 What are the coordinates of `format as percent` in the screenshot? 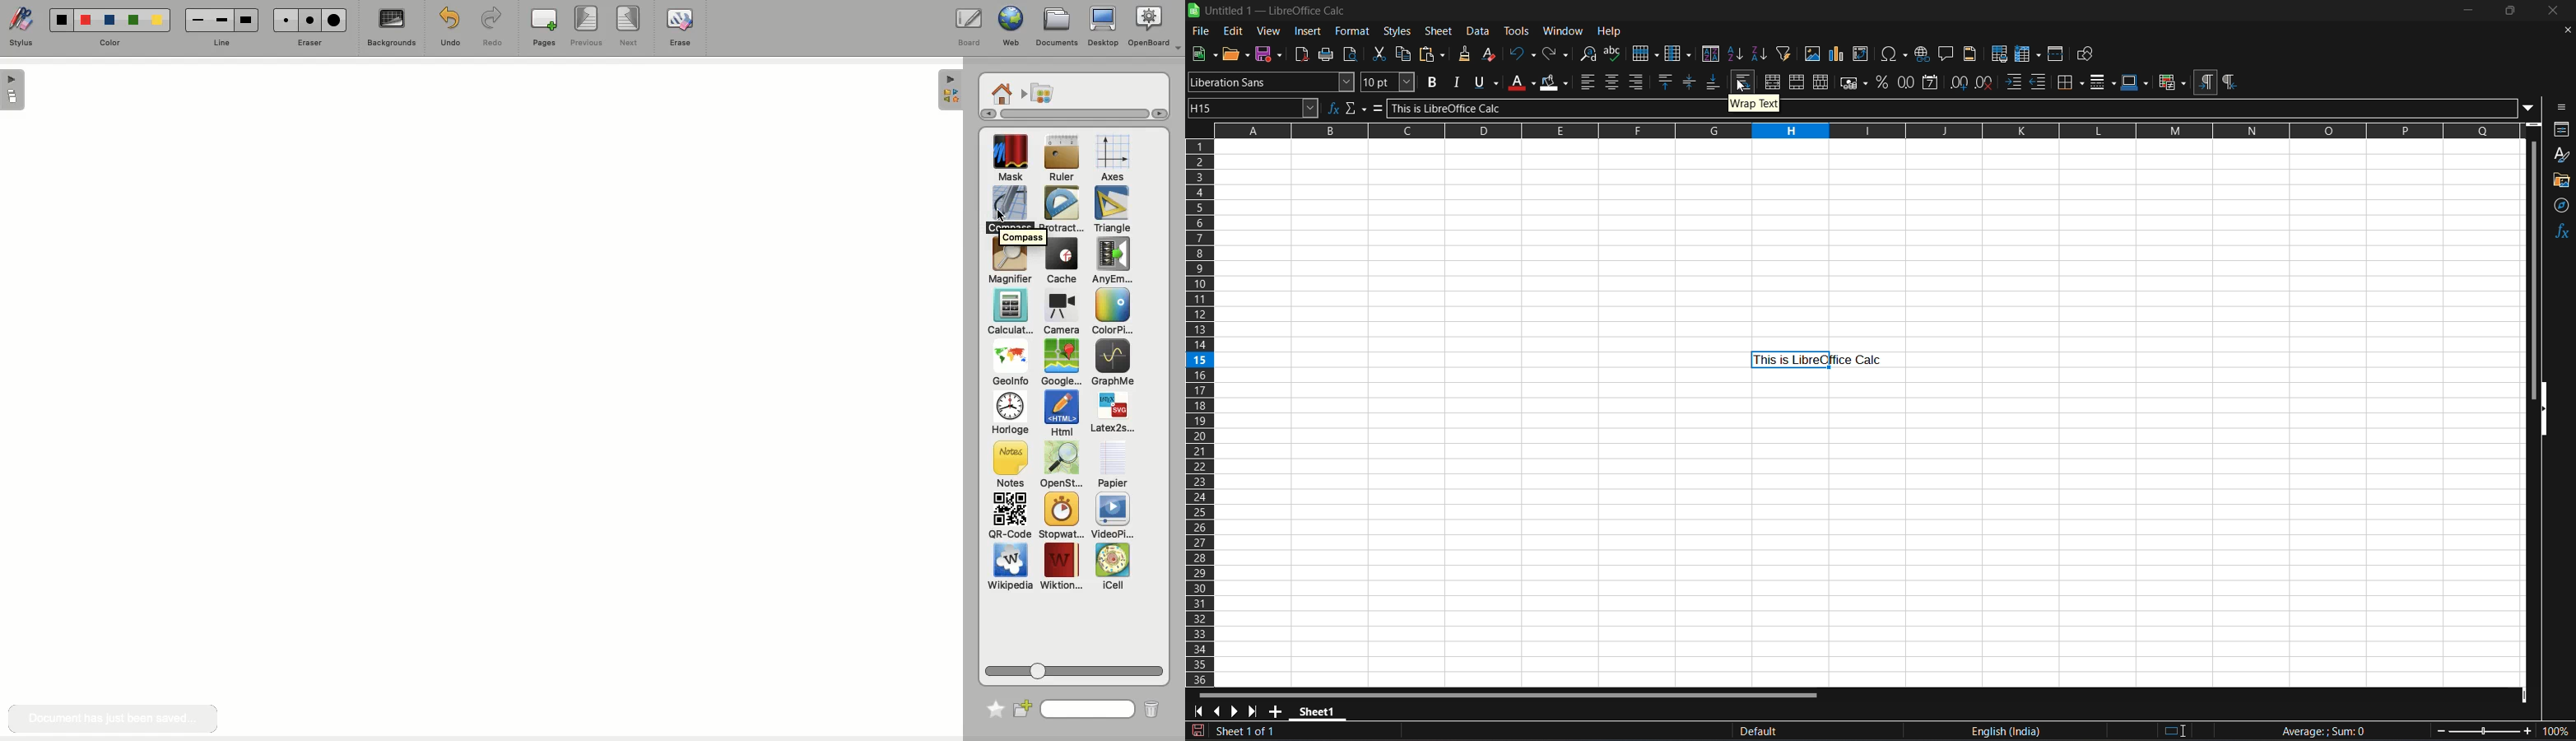 It's located at (1882, 83).